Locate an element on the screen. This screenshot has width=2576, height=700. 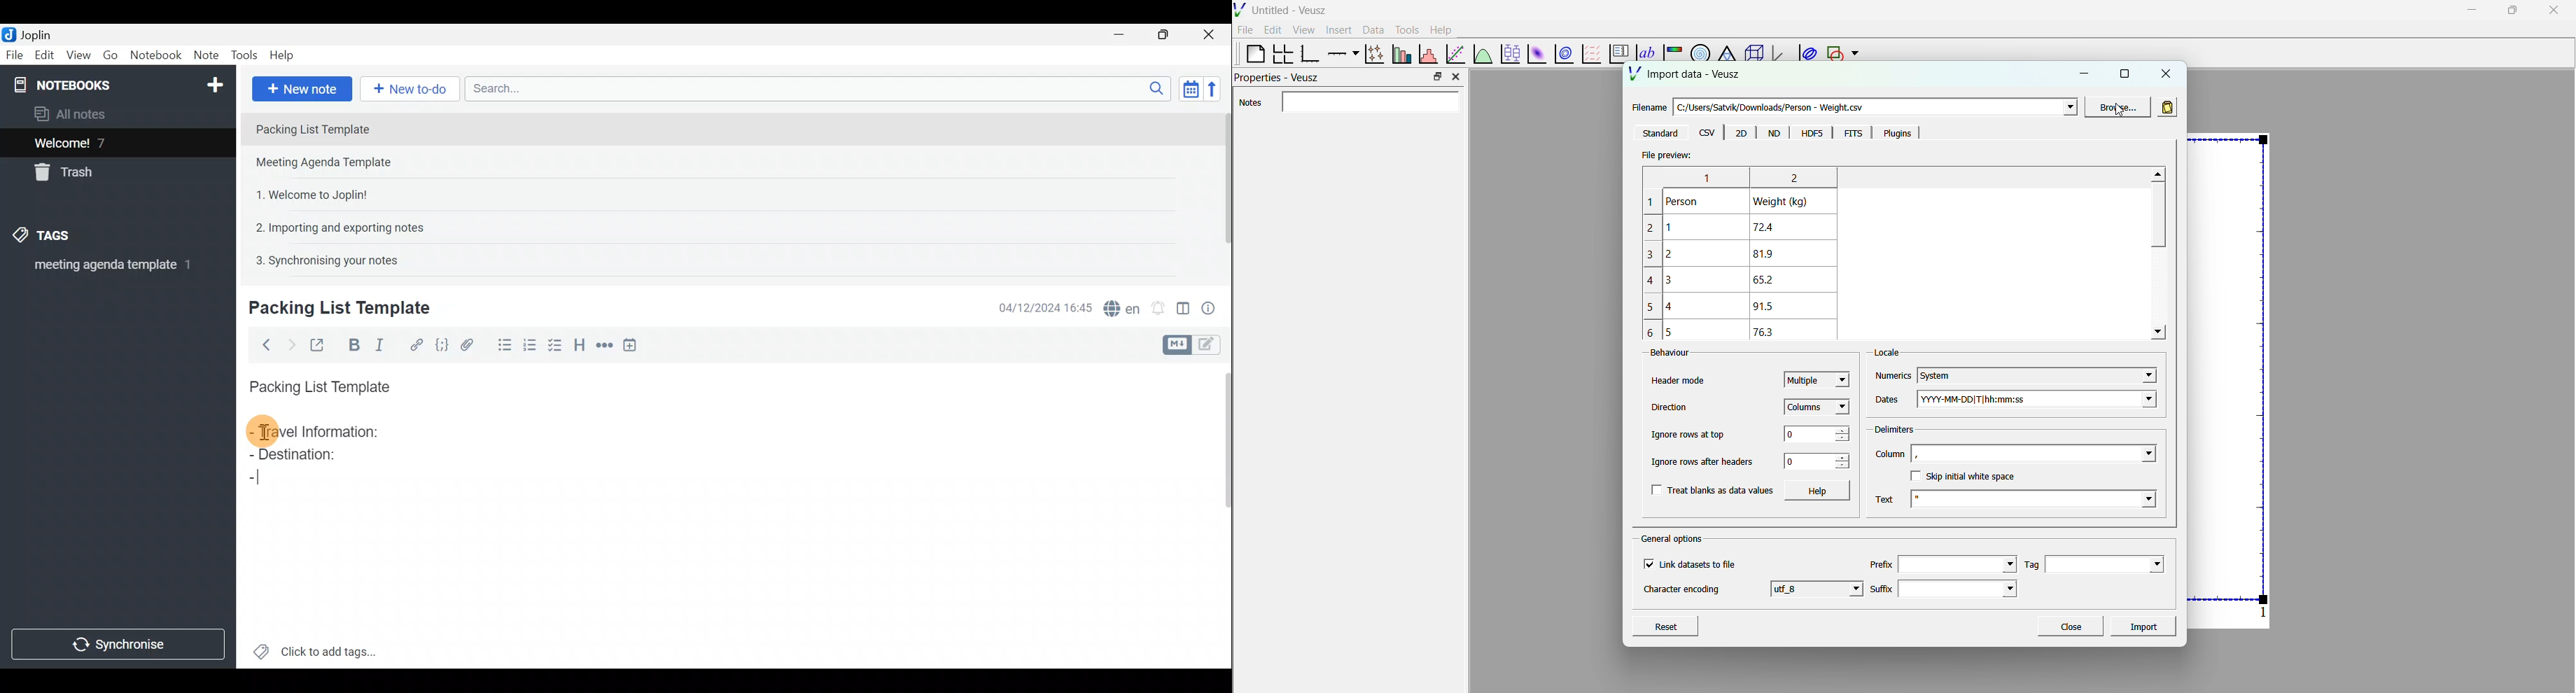
Toggle editors is located at coordinates (1213, 346).